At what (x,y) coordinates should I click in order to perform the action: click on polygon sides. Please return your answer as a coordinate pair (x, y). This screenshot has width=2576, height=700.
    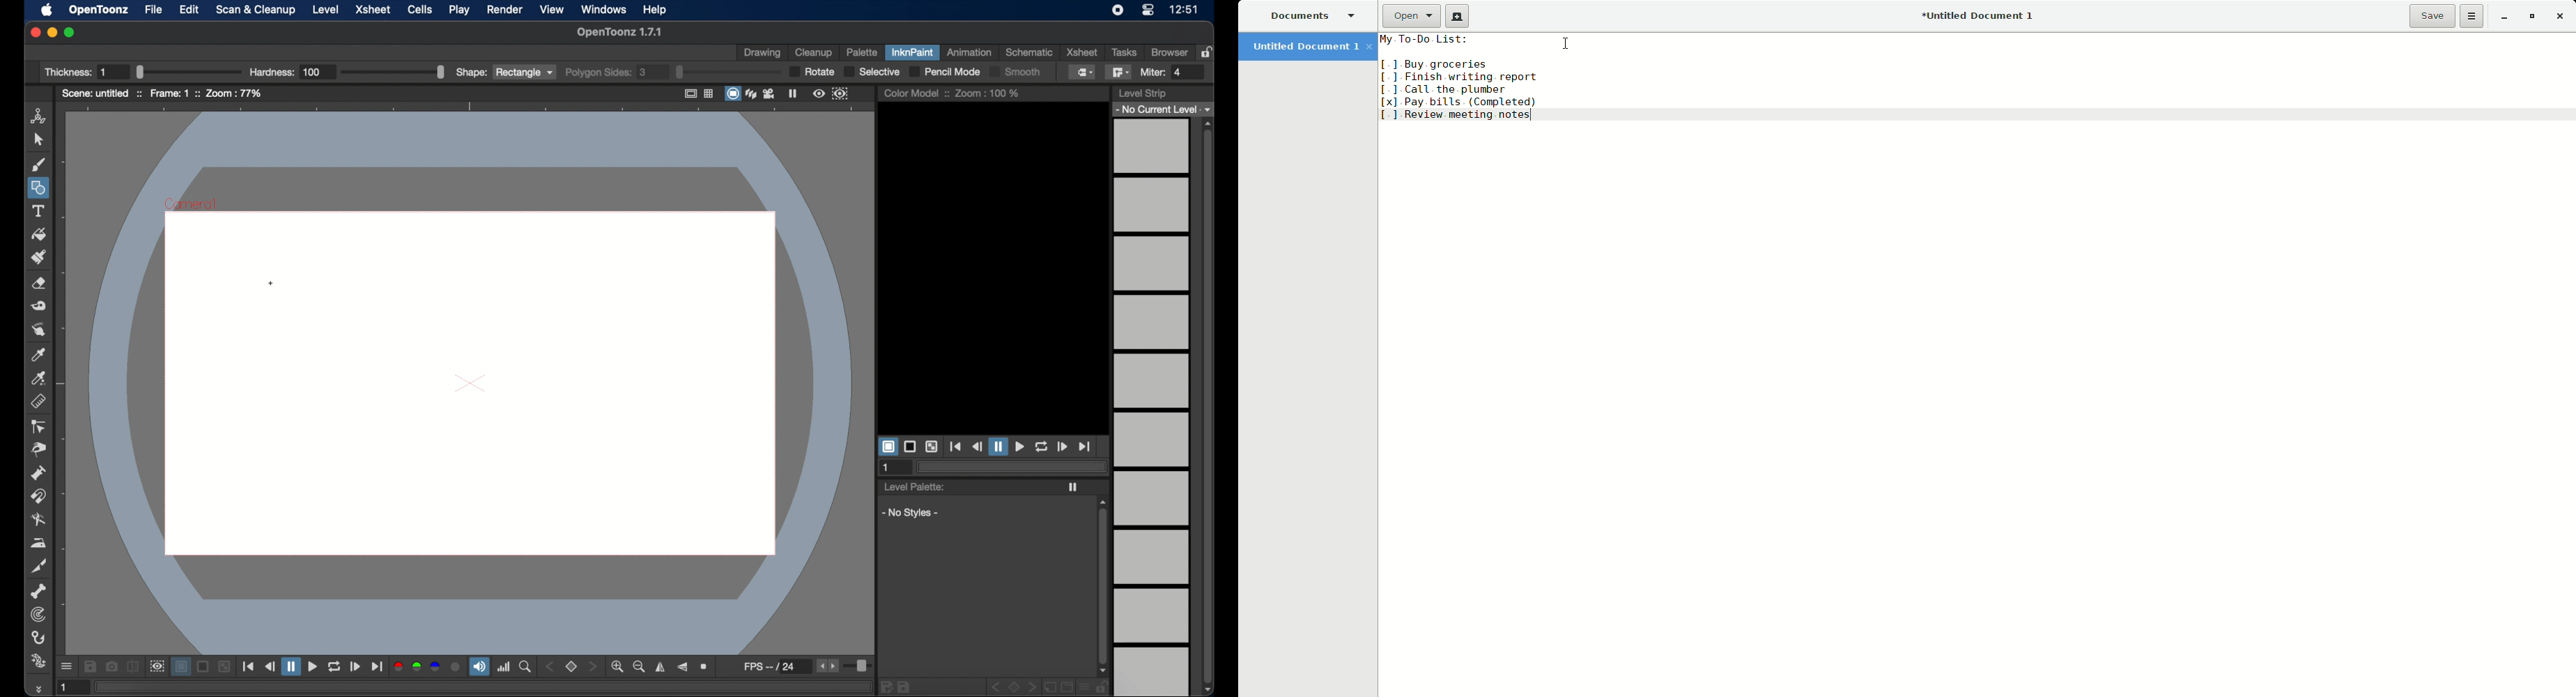
    Looking at the image, I should click on (672, 72).